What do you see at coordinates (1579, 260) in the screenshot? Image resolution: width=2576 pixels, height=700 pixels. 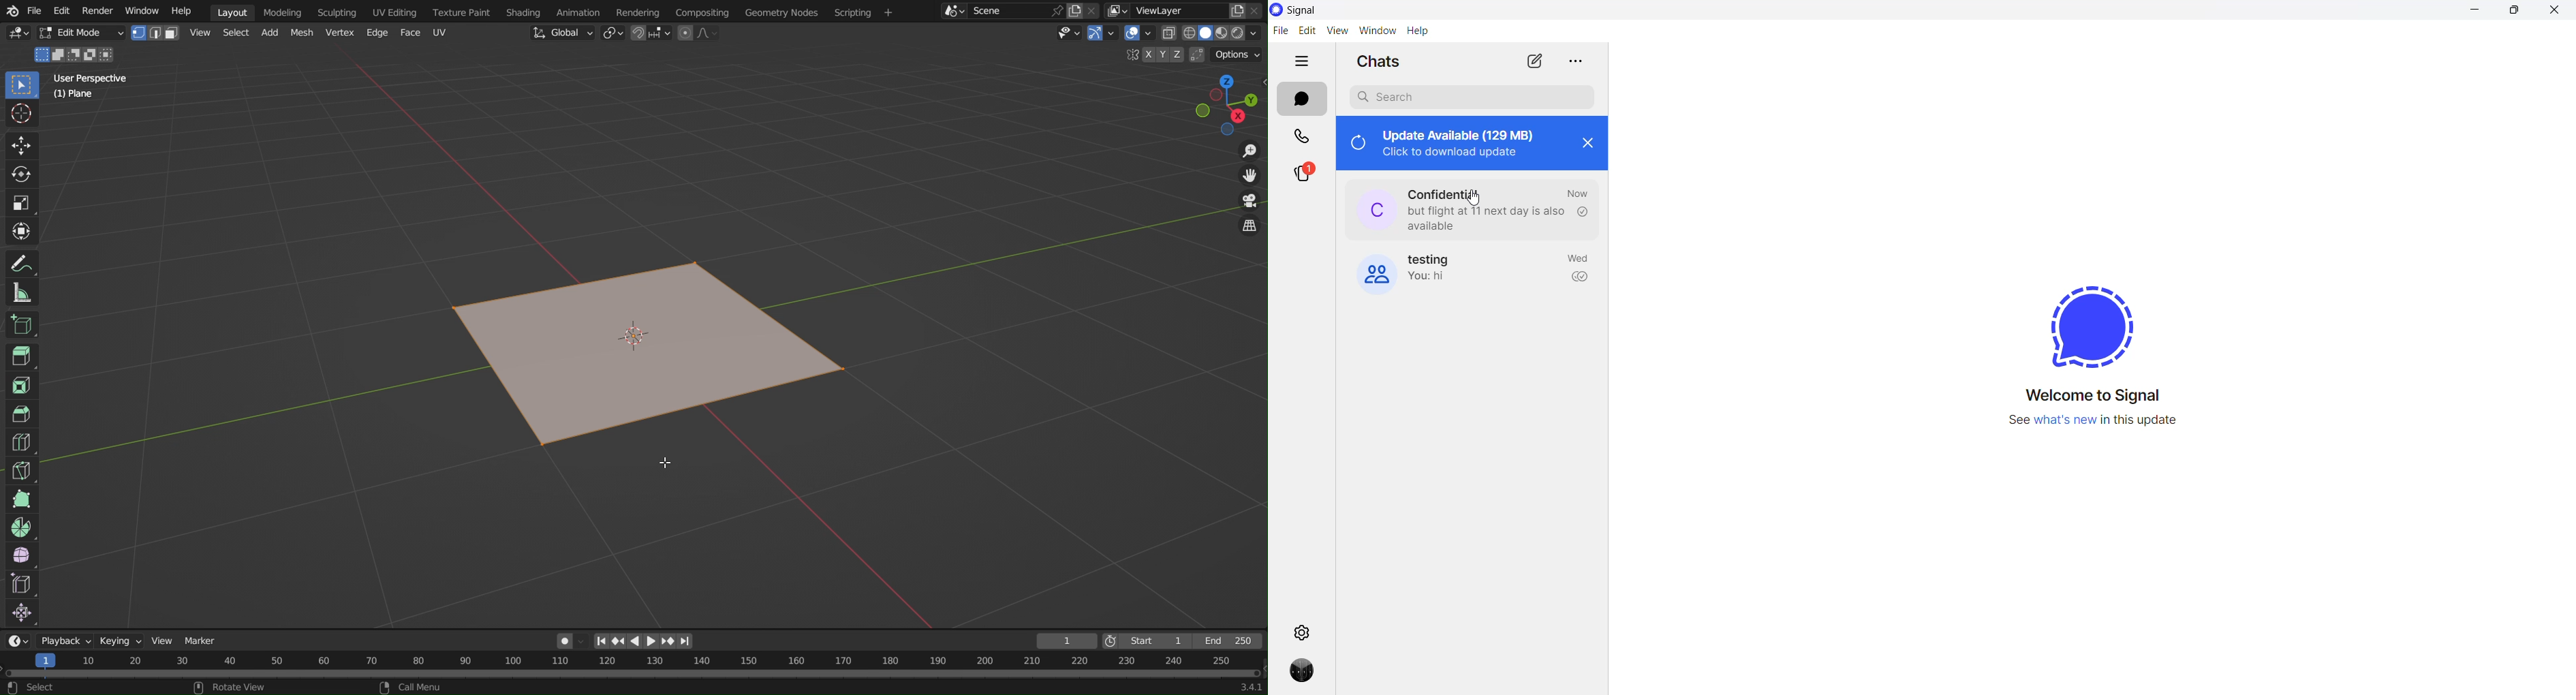 I see `last active` at bounding box center [1579, 260].